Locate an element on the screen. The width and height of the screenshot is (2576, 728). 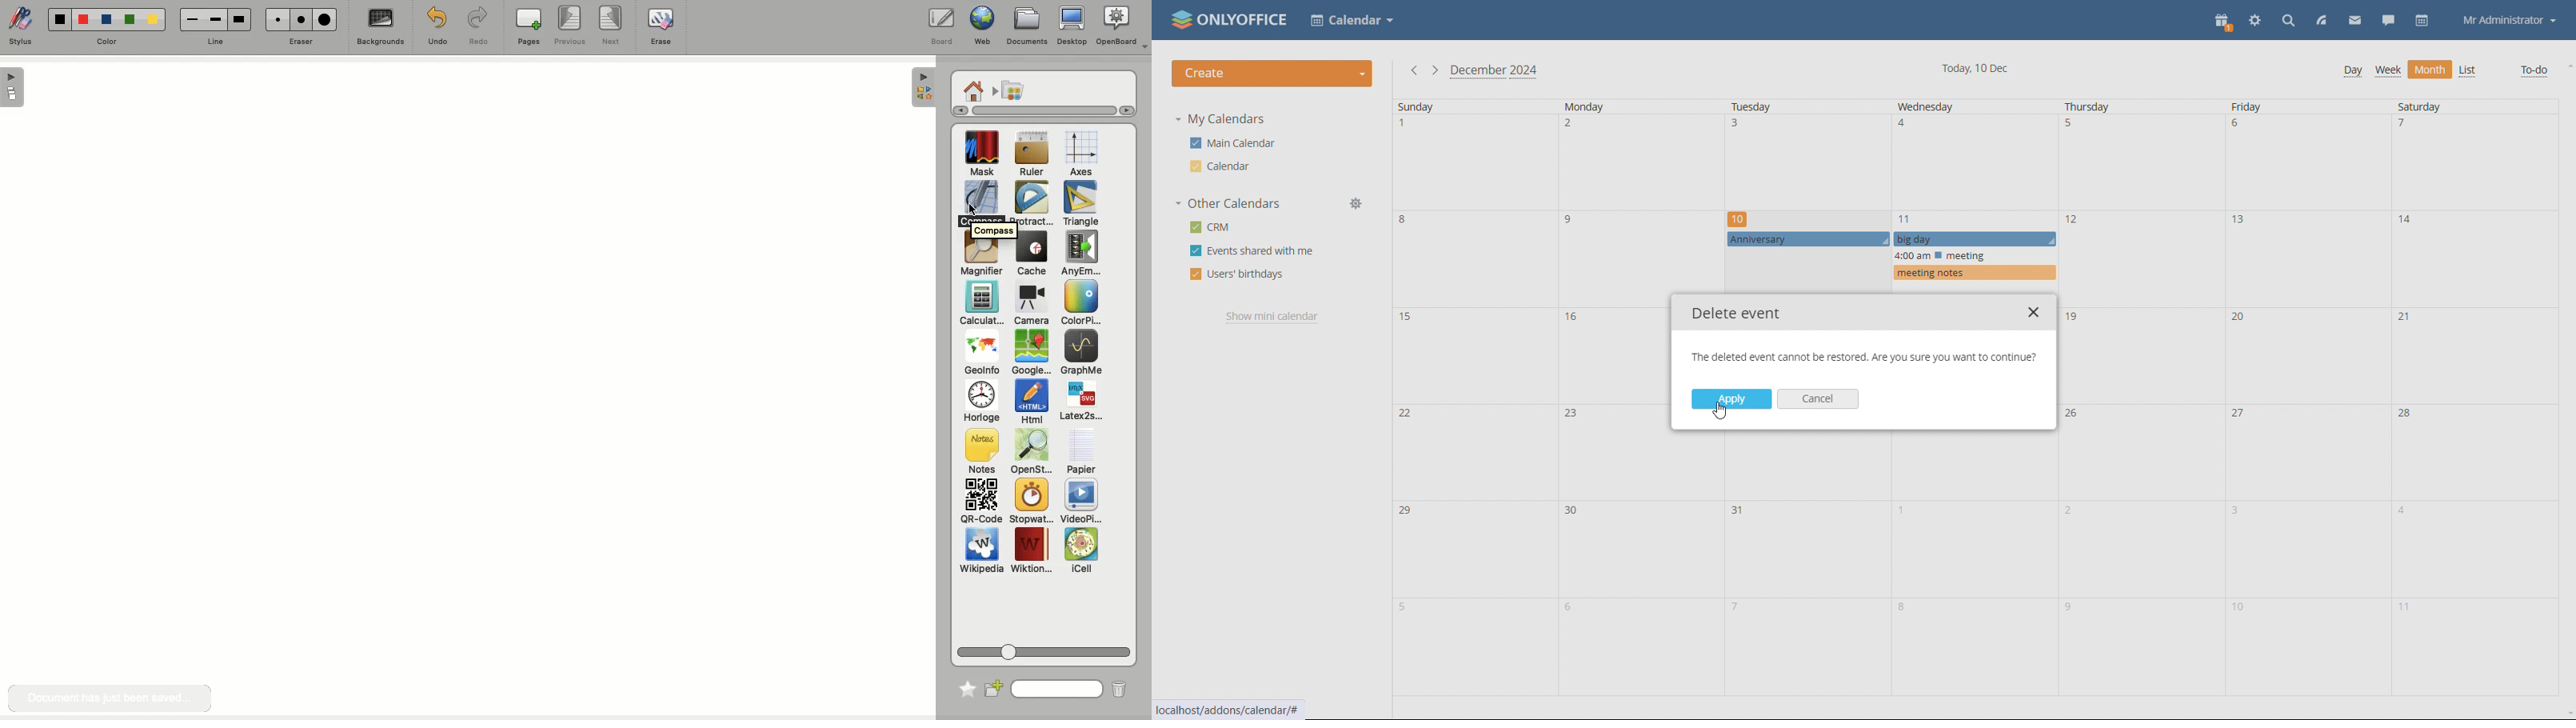
month view is located at coordinates (2430, 69).